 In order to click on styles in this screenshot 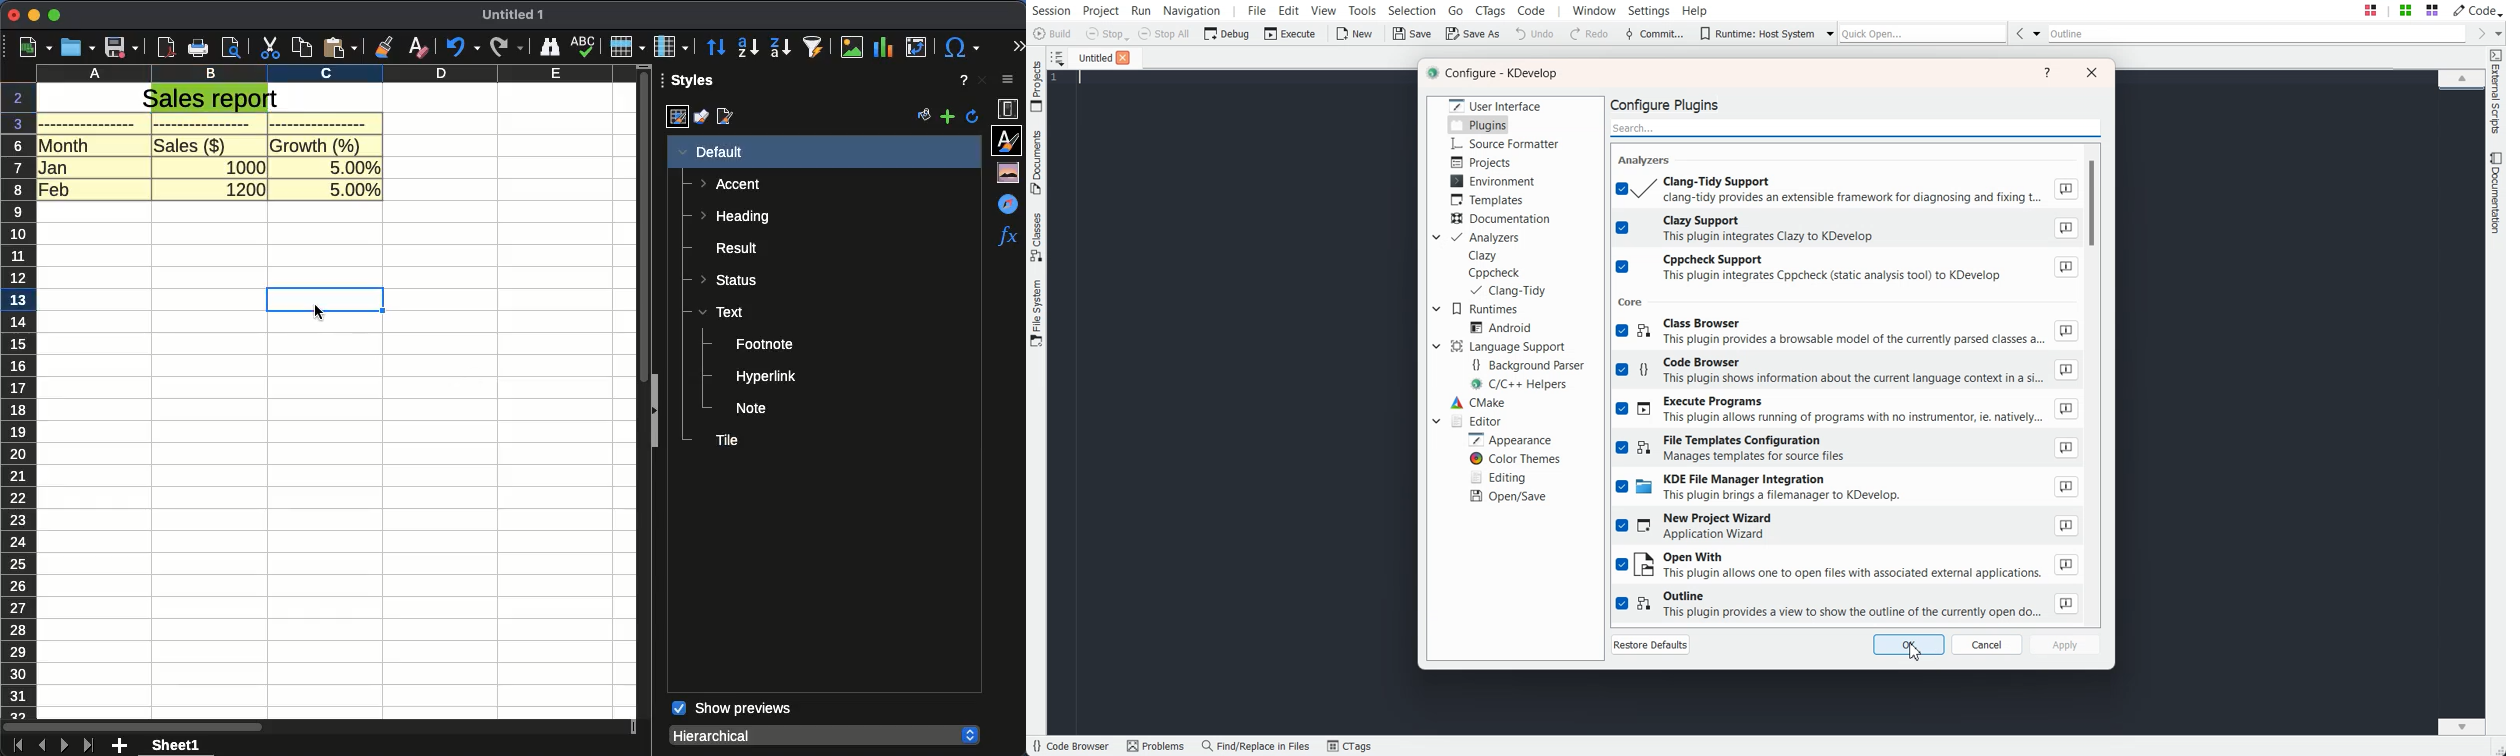, I will do `click(695, 83)`.